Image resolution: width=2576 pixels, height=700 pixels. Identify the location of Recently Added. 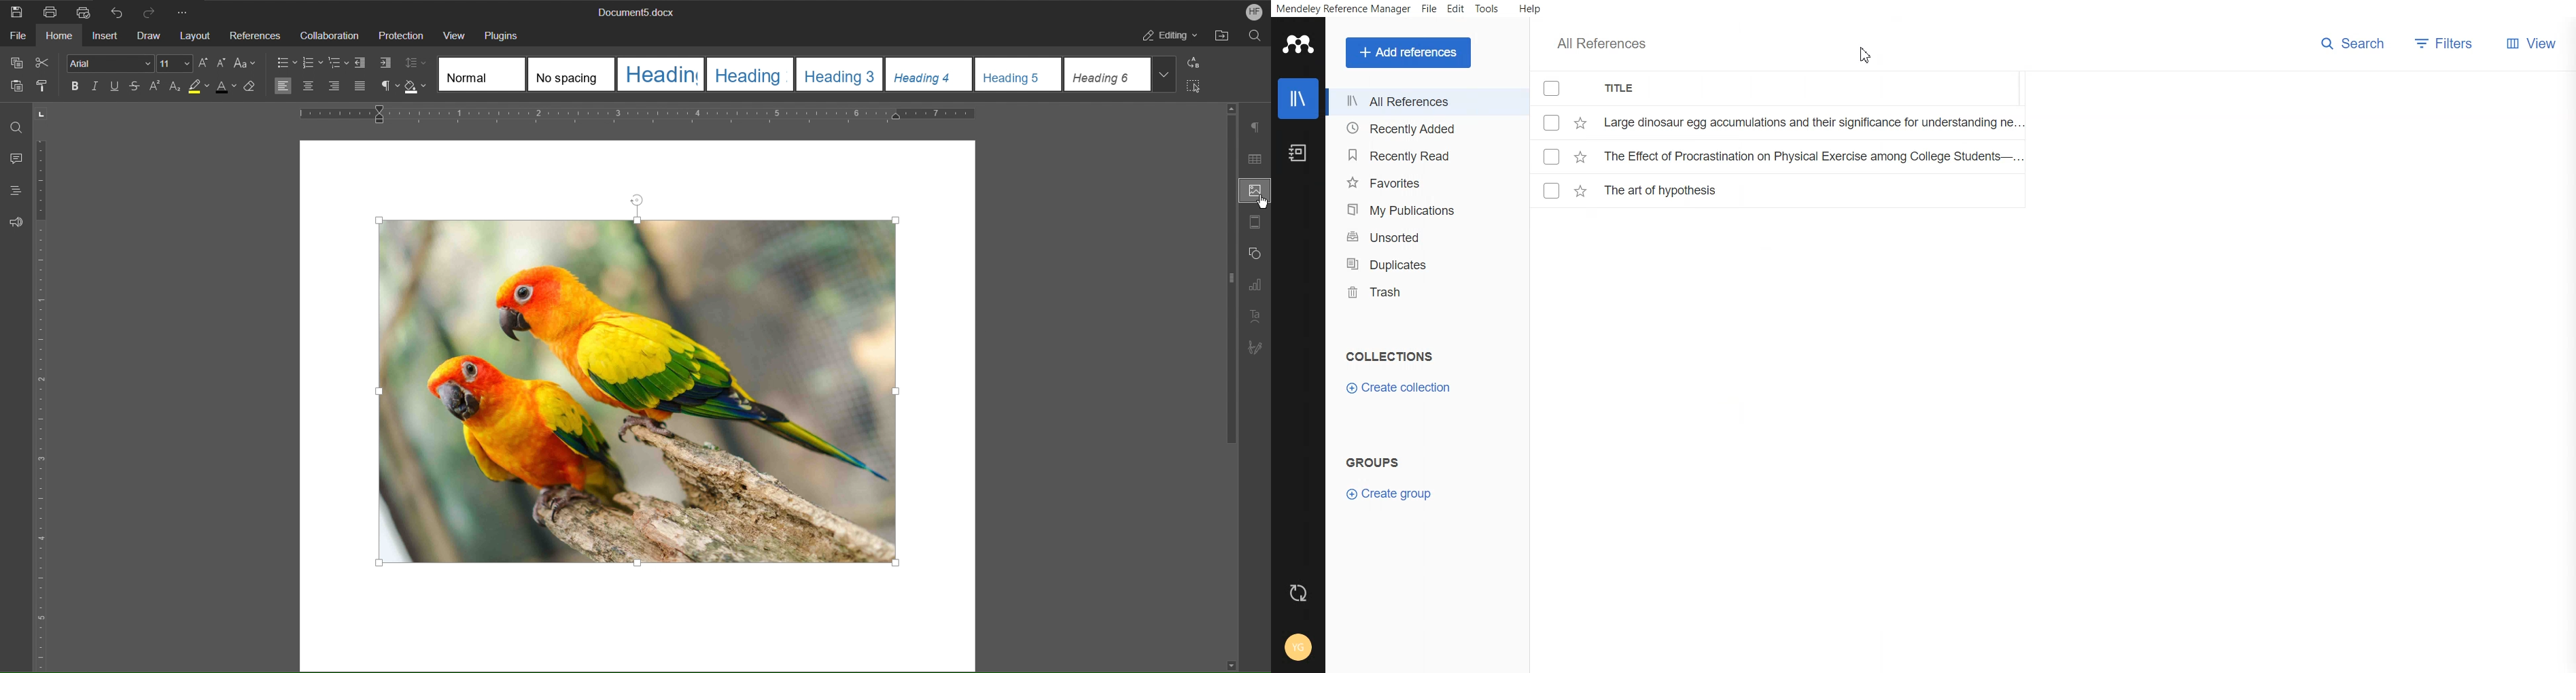
(1416, 131).